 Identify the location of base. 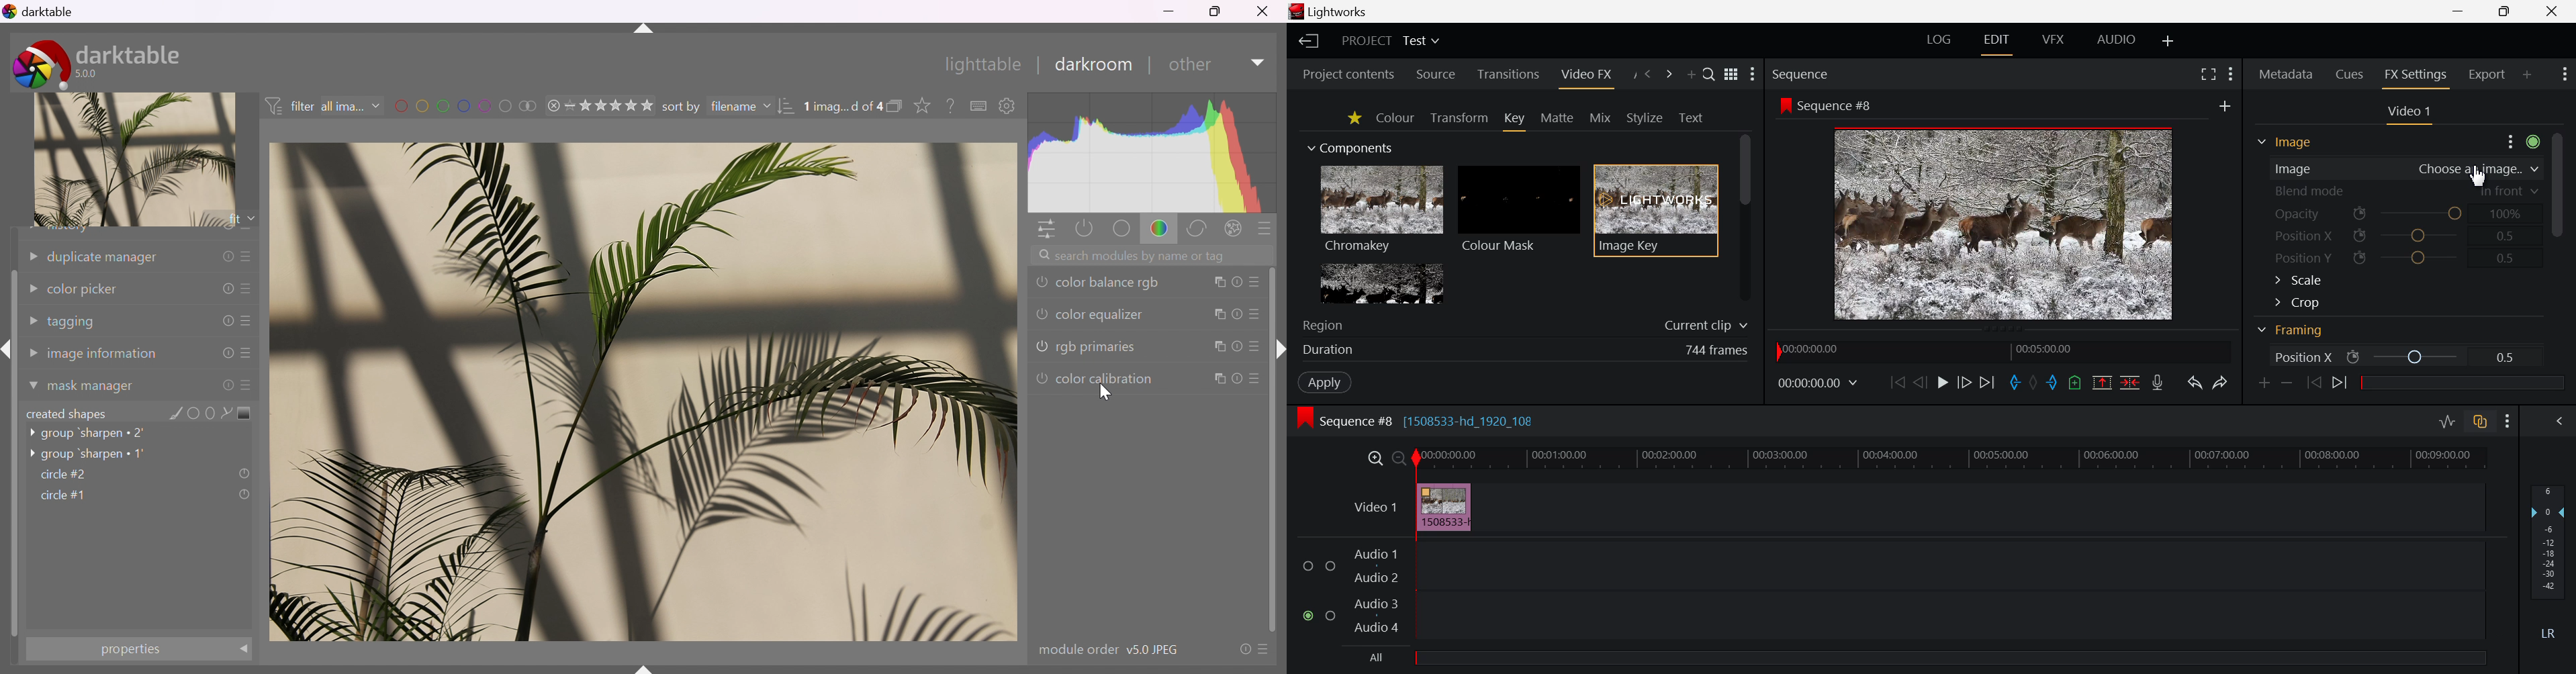
(1124, 228).